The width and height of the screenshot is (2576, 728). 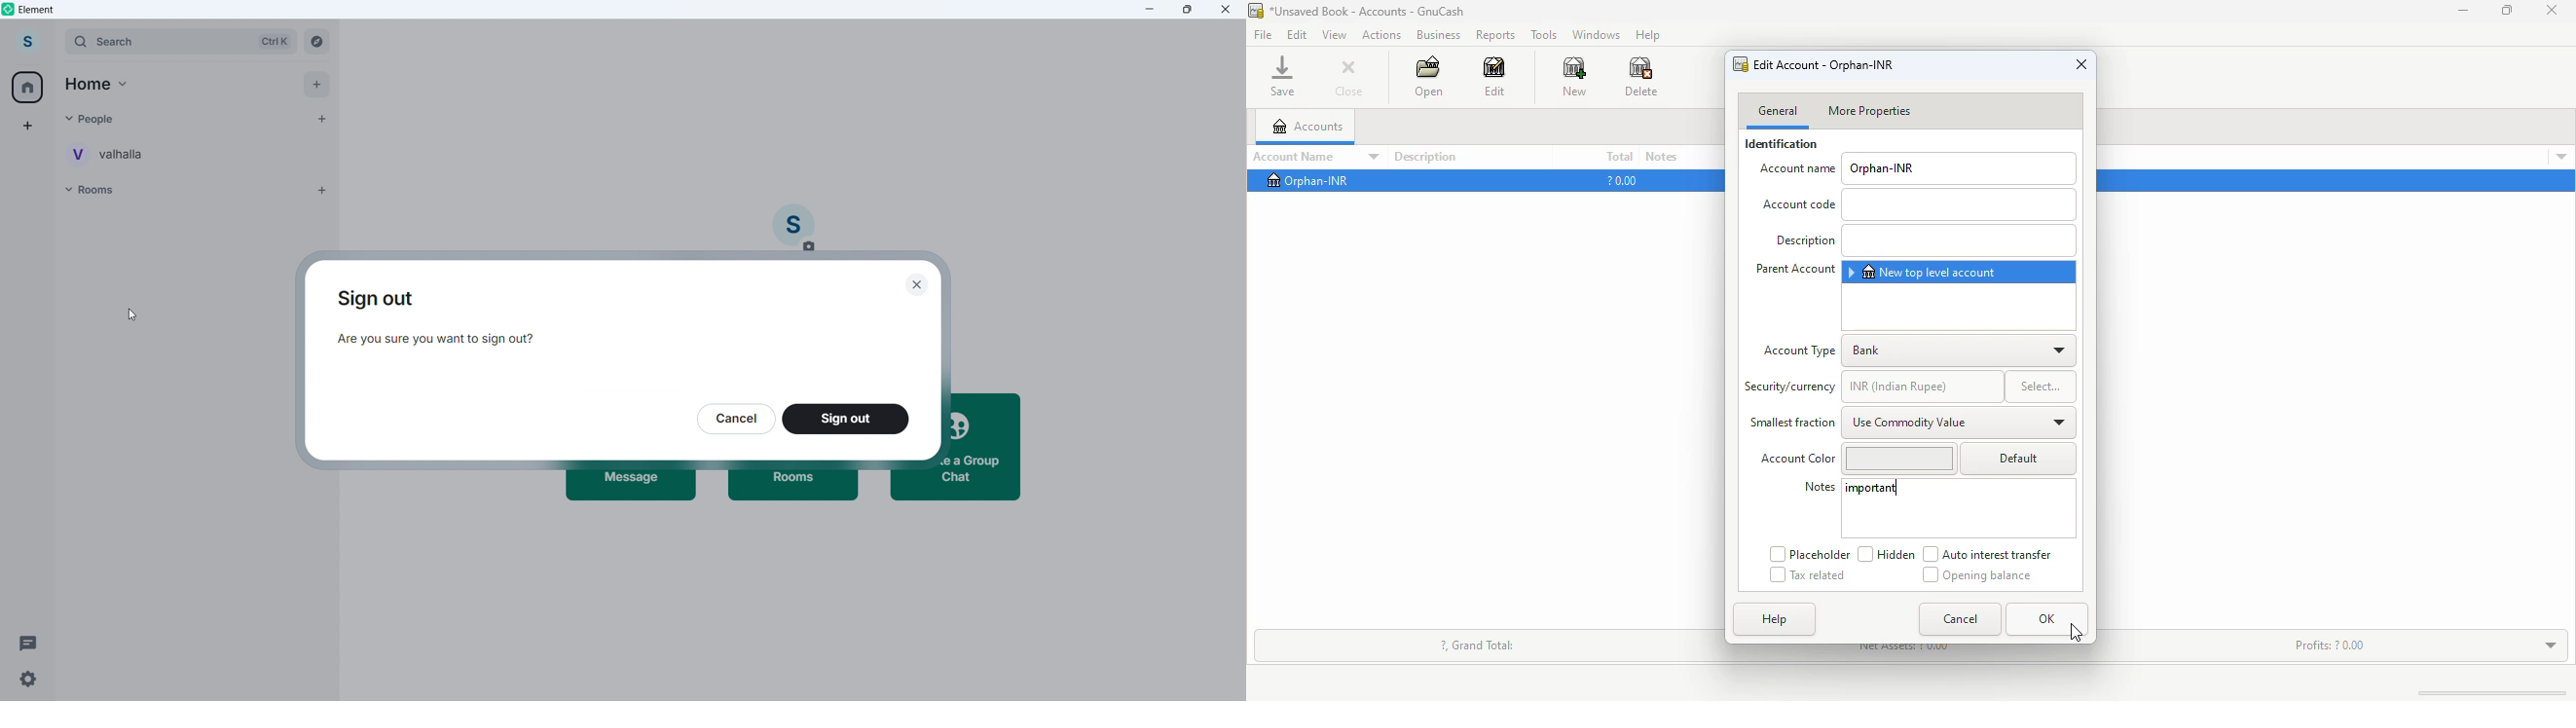 I want to click on save, so click(x=1283, y=76).